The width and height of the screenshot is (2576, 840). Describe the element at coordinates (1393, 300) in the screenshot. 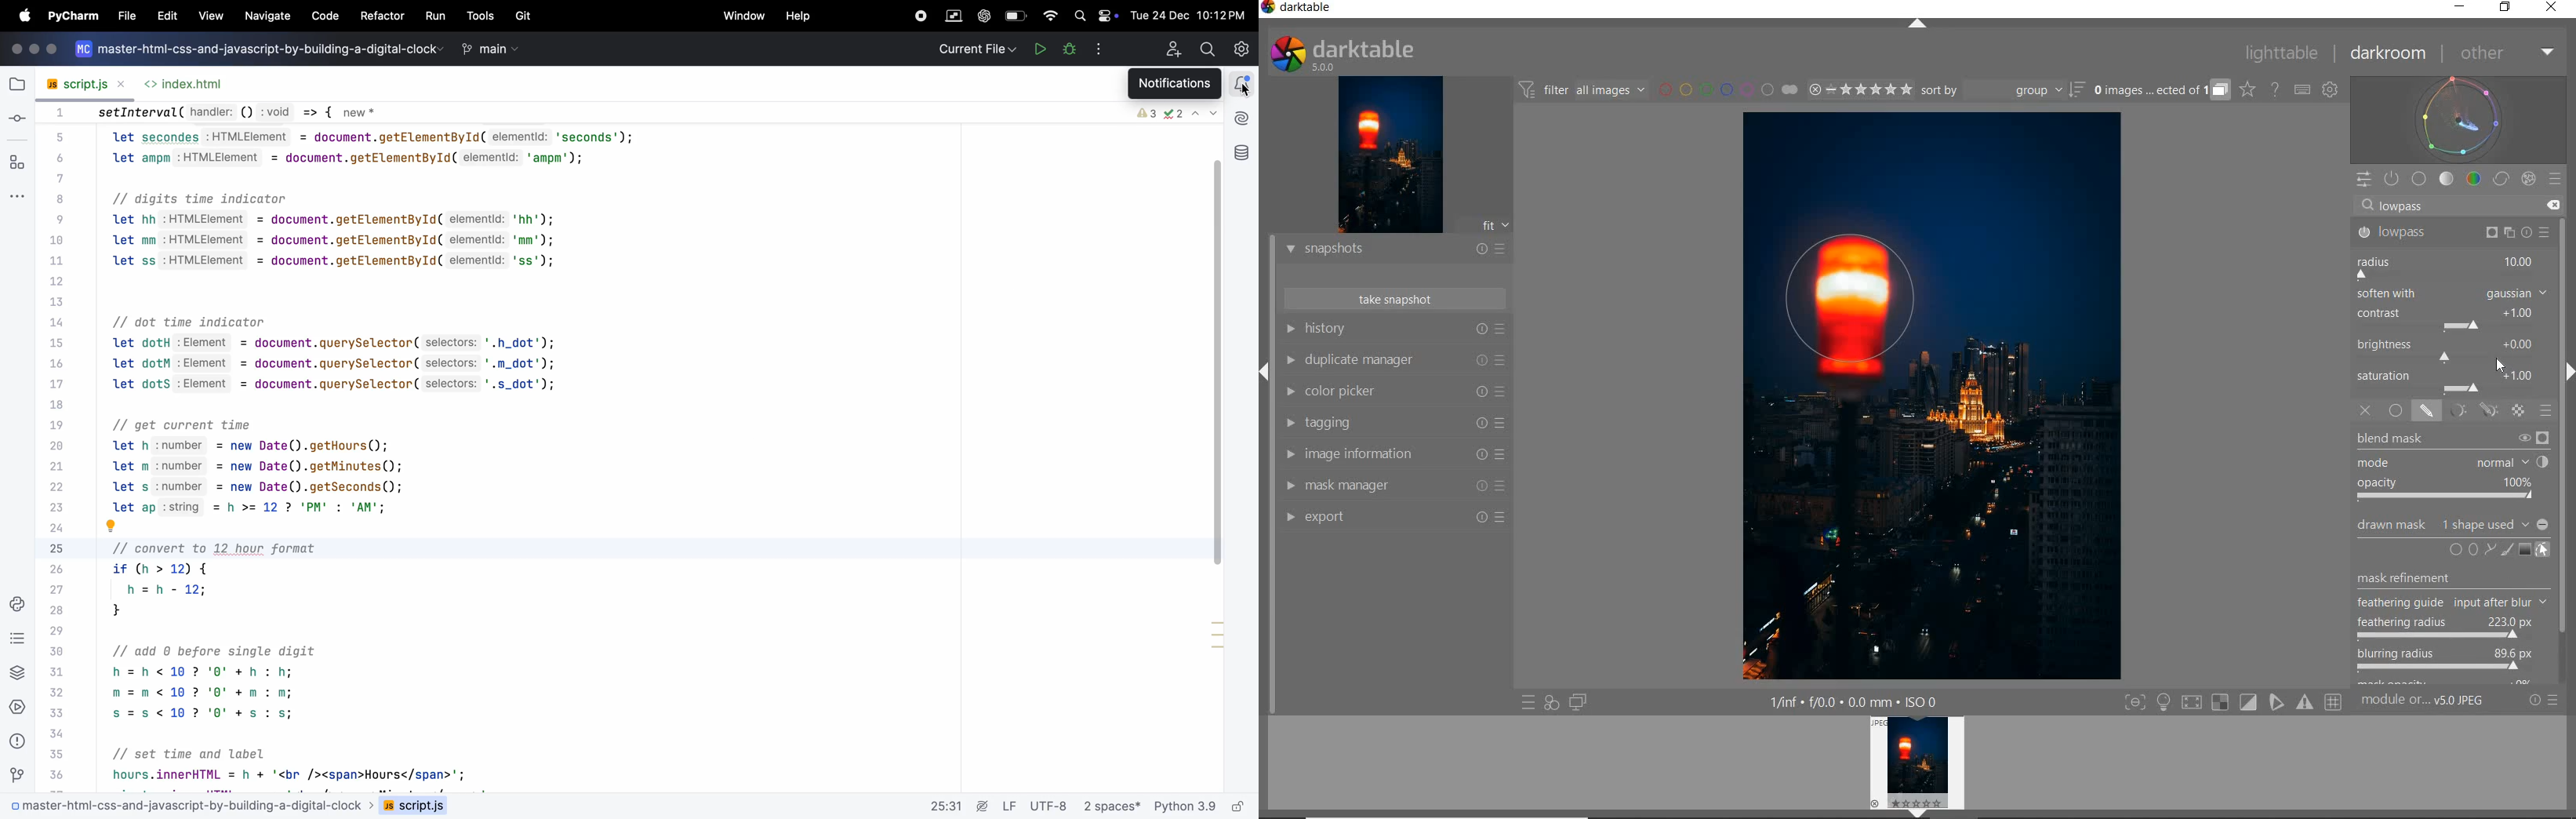

I see `TAKE SNAPSHOT` at that location.